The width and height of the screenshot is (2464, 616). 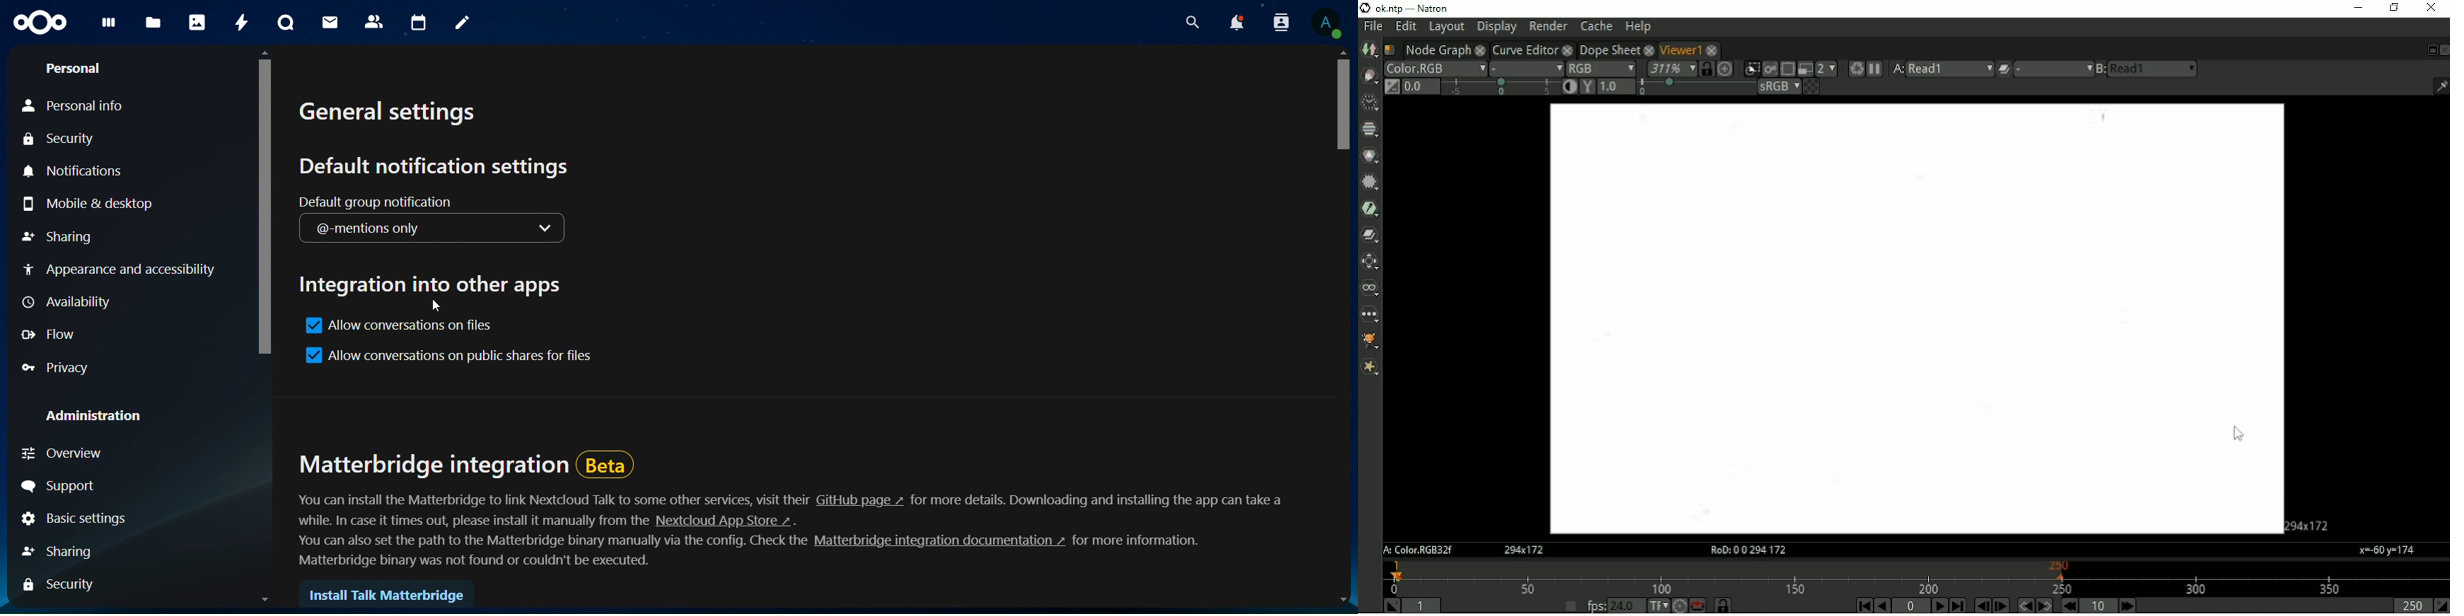 I want to click on search, so click(x=1185, y=21).